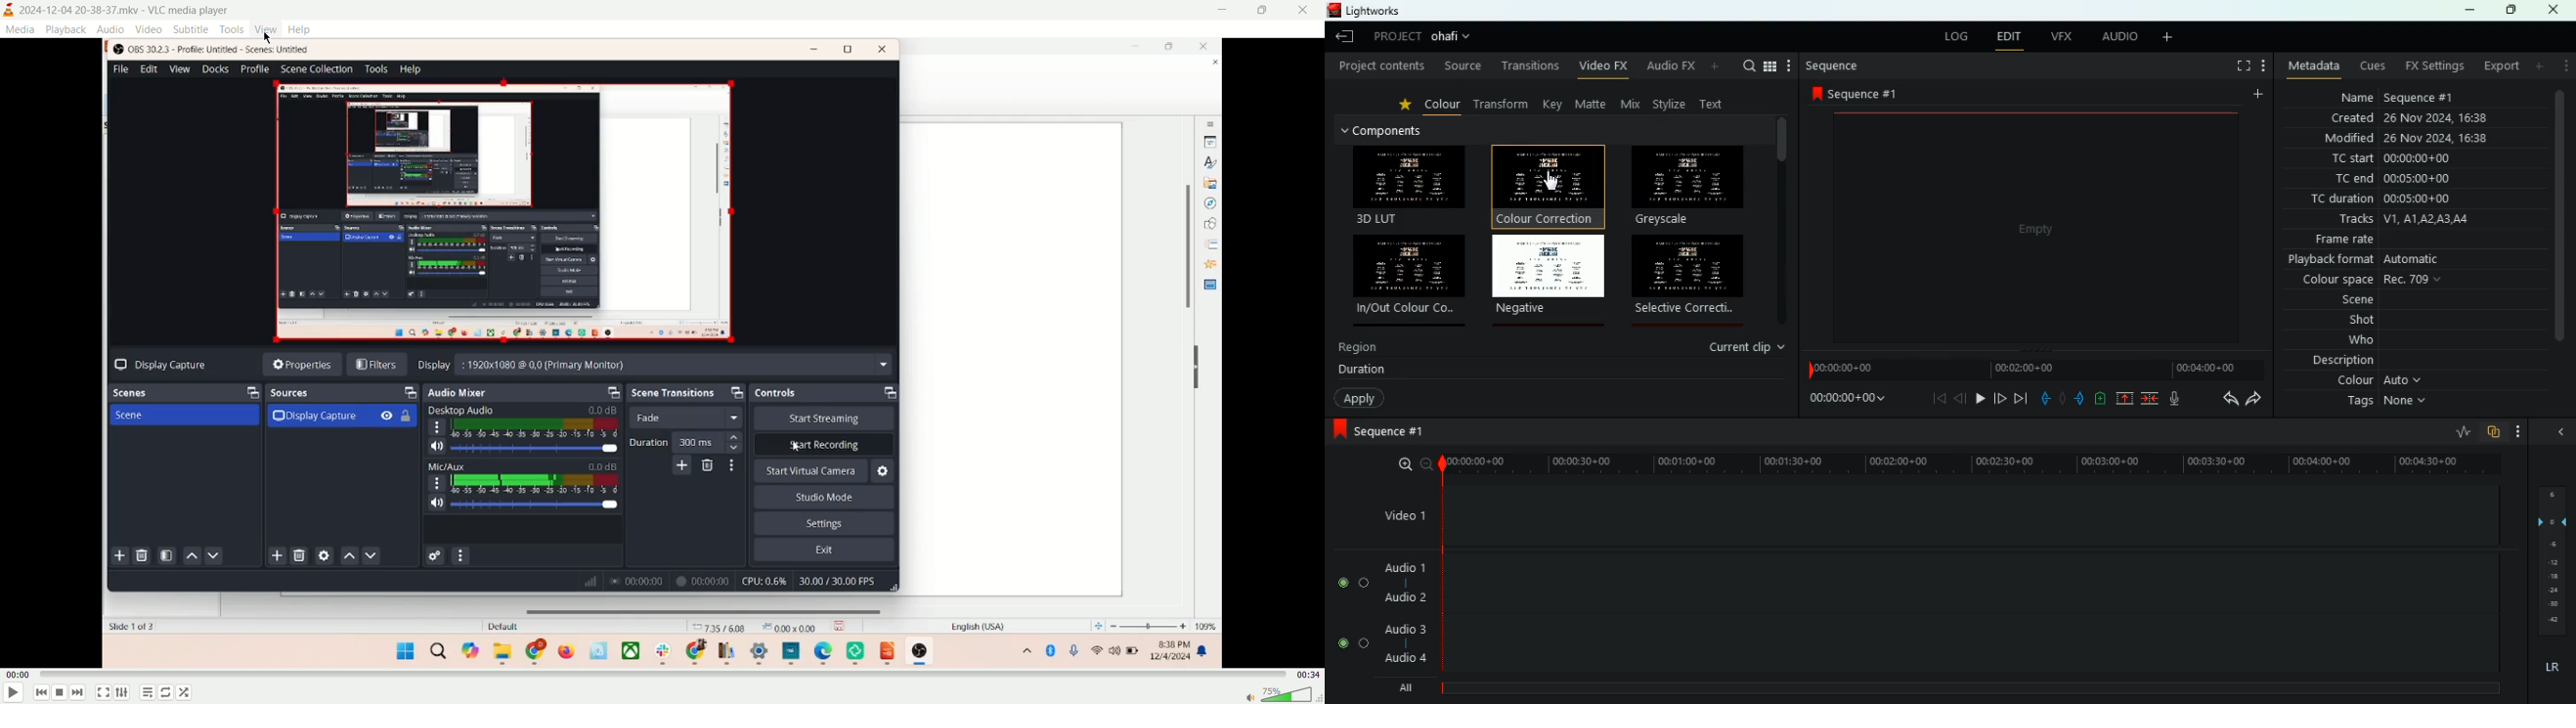 This screenshot has height=728, width=2576. I want to click on tc end, so click(2419, 180).